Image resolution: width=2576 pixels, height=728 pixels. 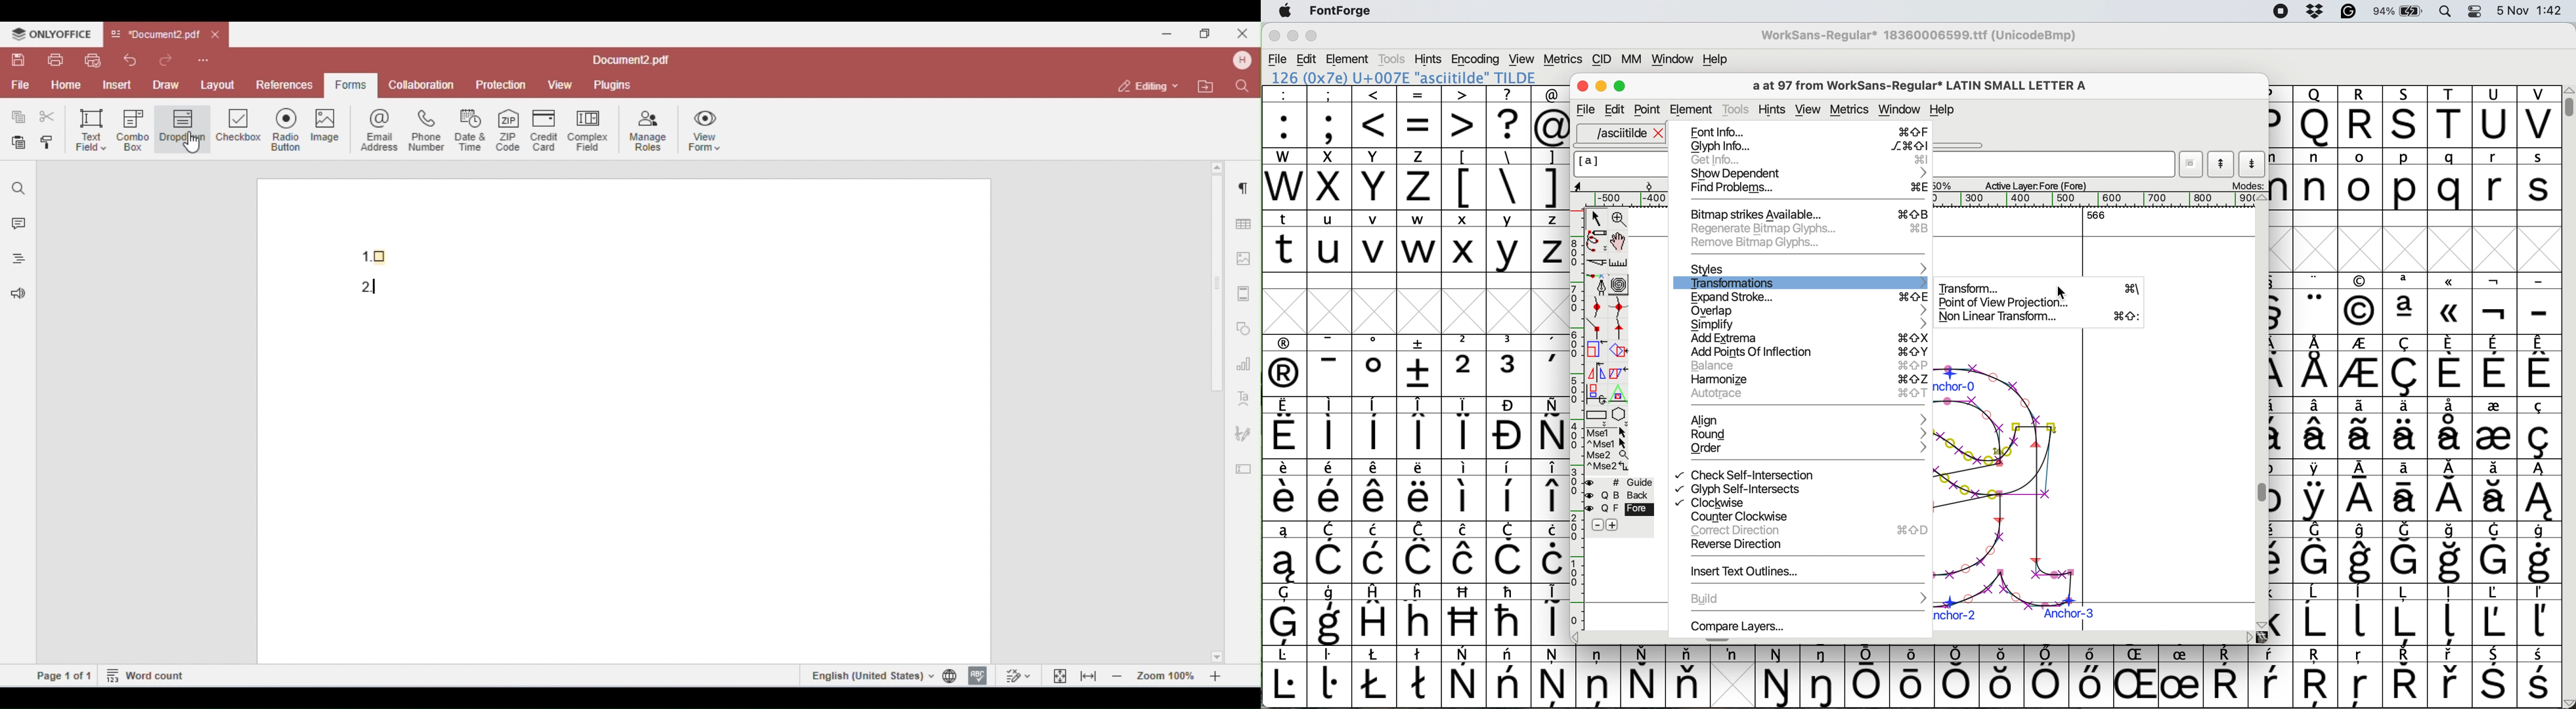 What do you see at coordinates (2407, 117) in the screenshot?
I see `` at bounding box center [2407, 117].